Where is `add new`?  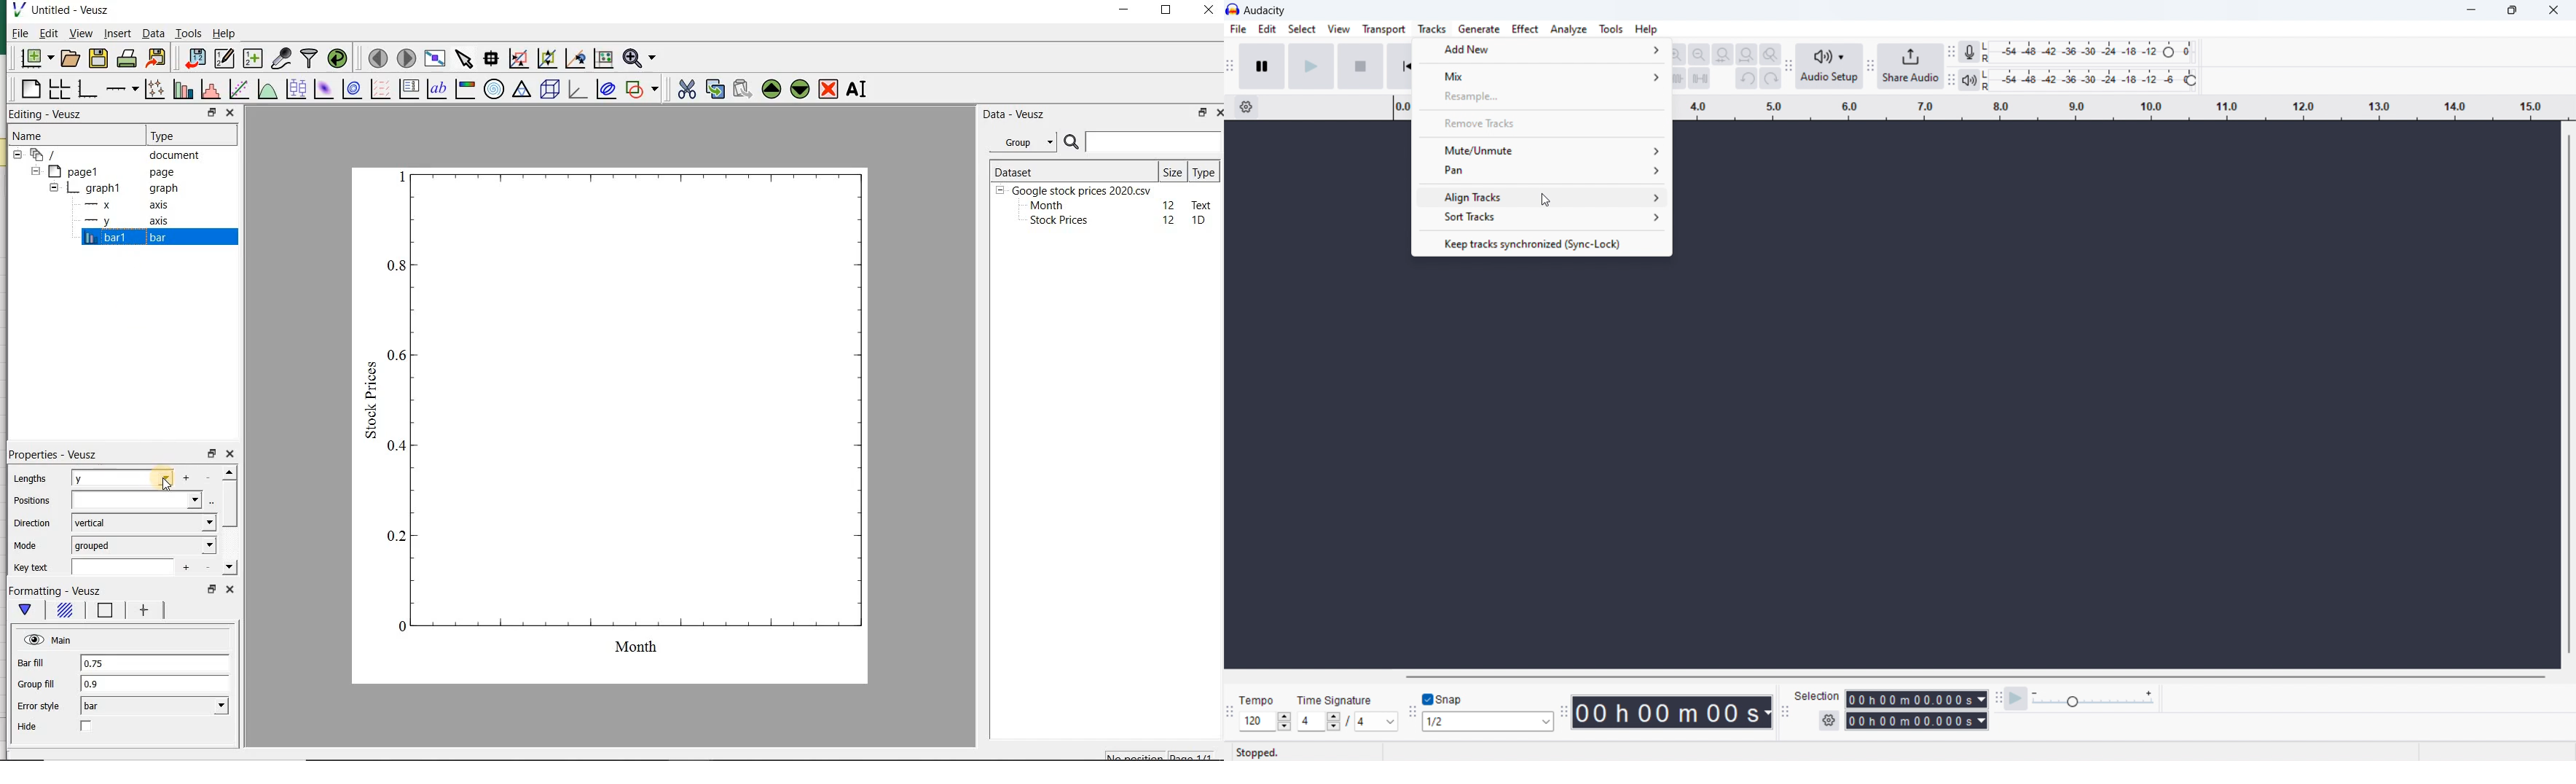
add new is located at coordinates (1541, 50).